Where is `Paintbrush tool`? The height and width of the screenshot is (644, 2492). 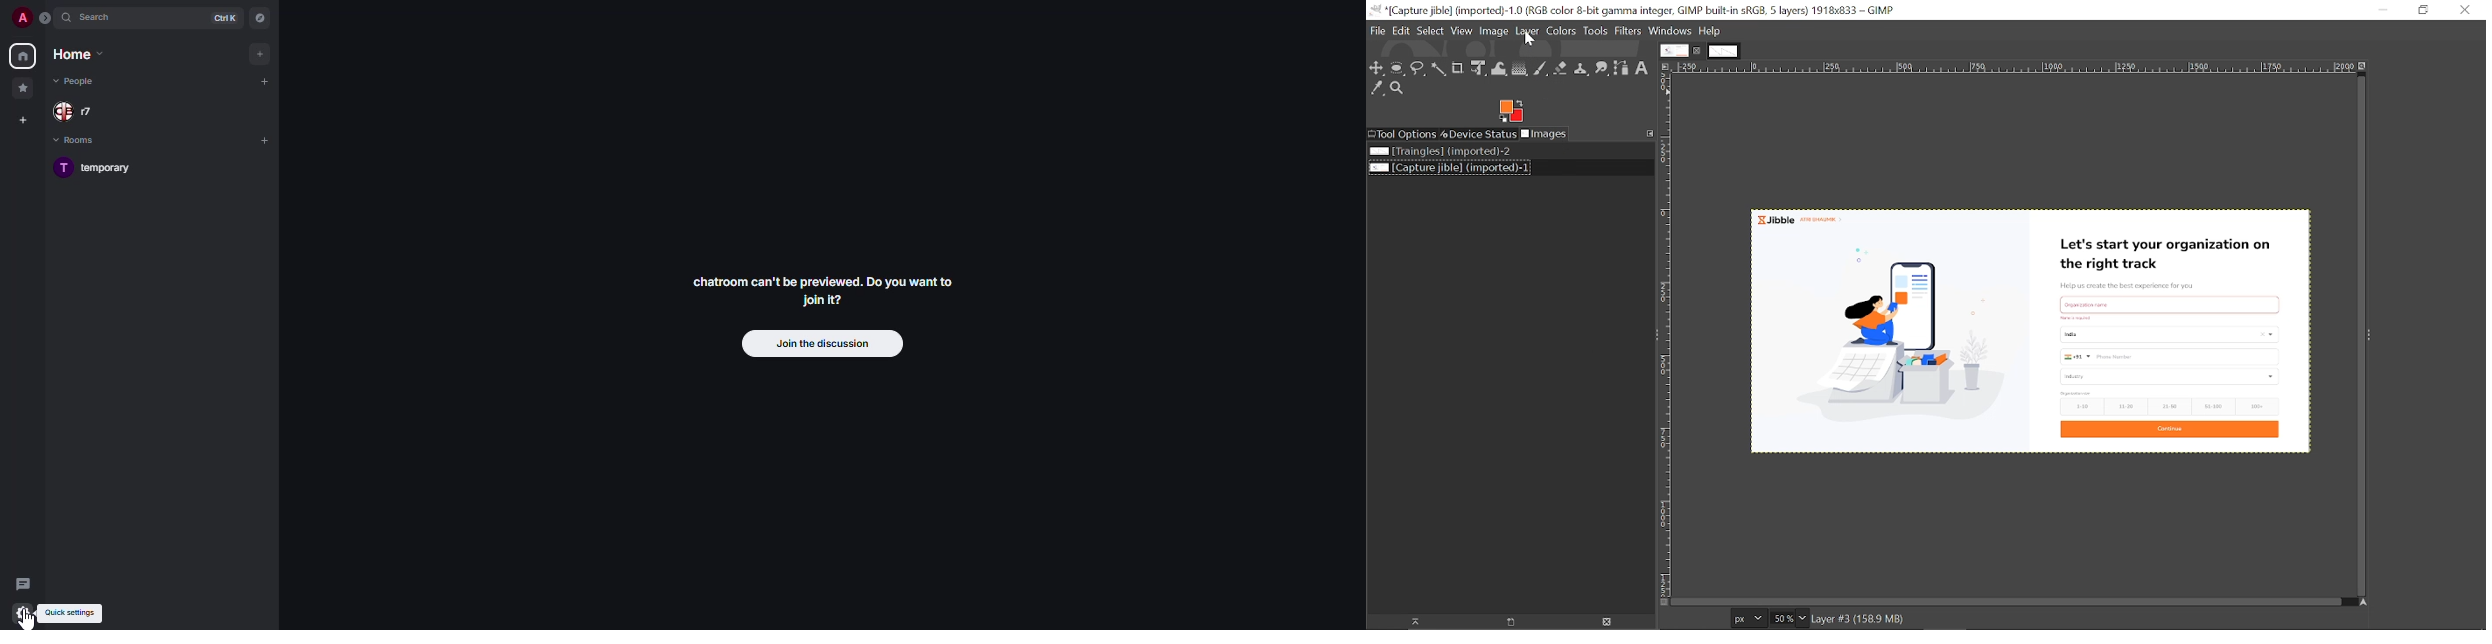
Paintbrush tool is located at coordinates (1540, 69).